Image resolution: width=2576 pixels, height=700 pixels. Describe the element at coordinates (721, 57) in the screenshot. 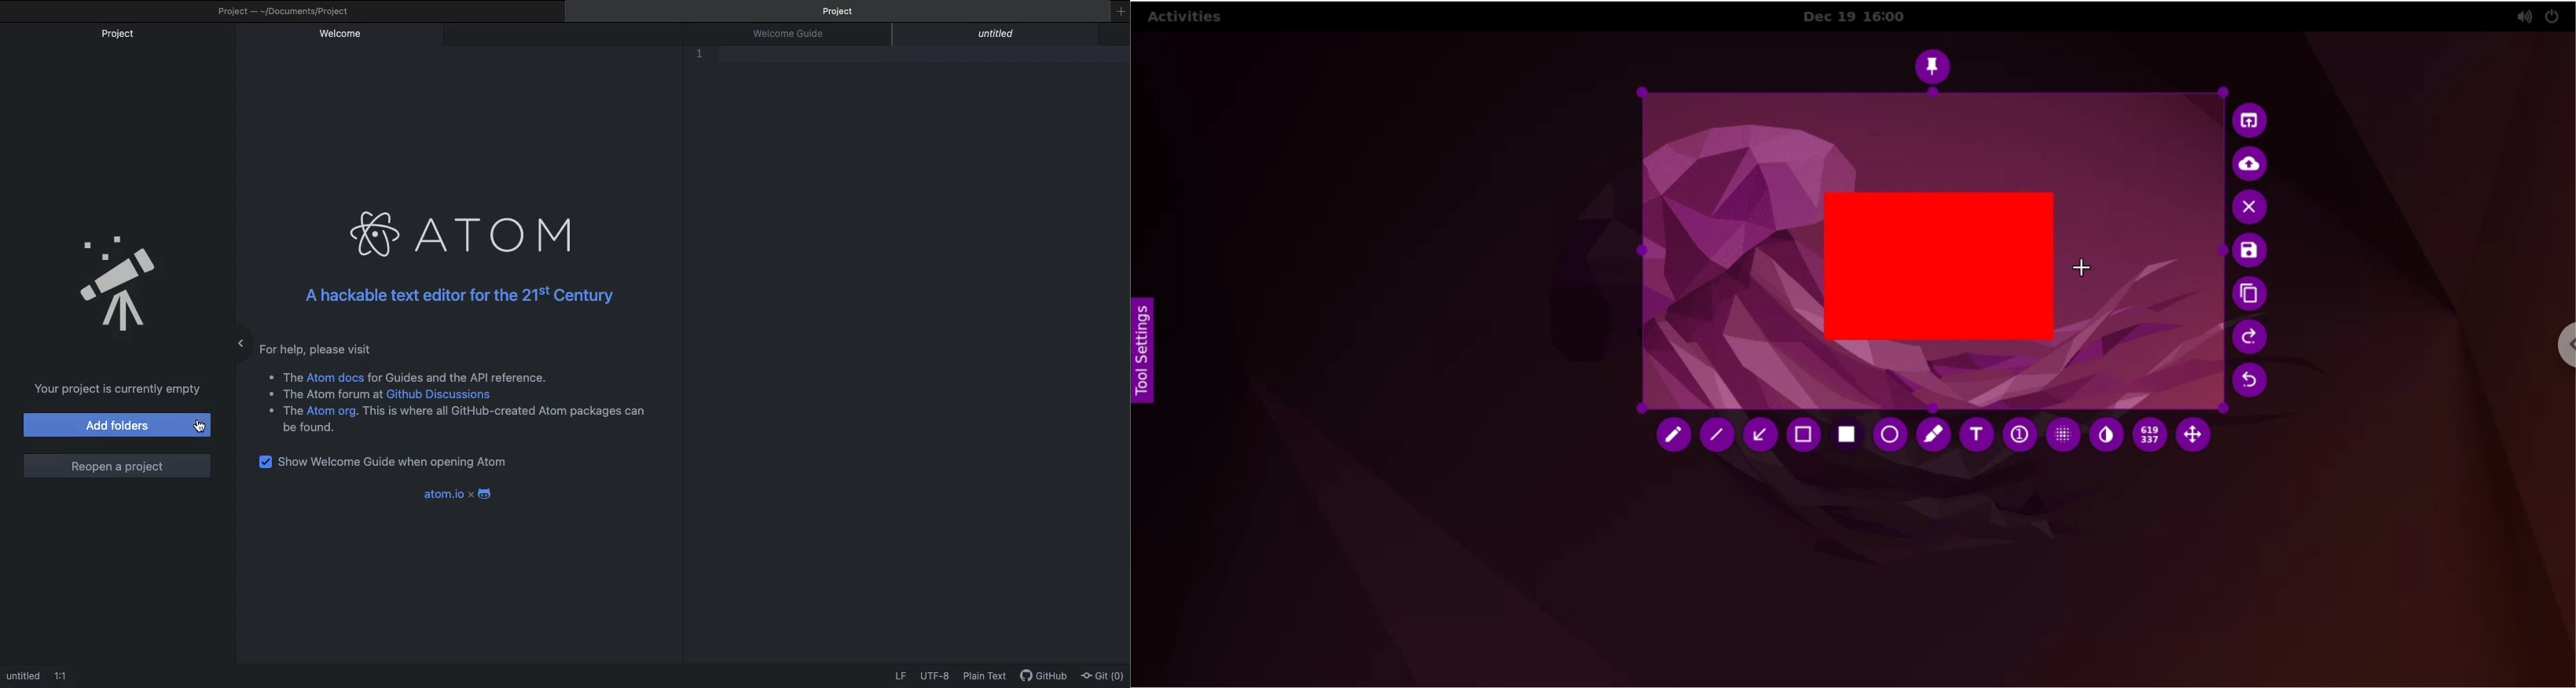

I see `Editor` at that location.